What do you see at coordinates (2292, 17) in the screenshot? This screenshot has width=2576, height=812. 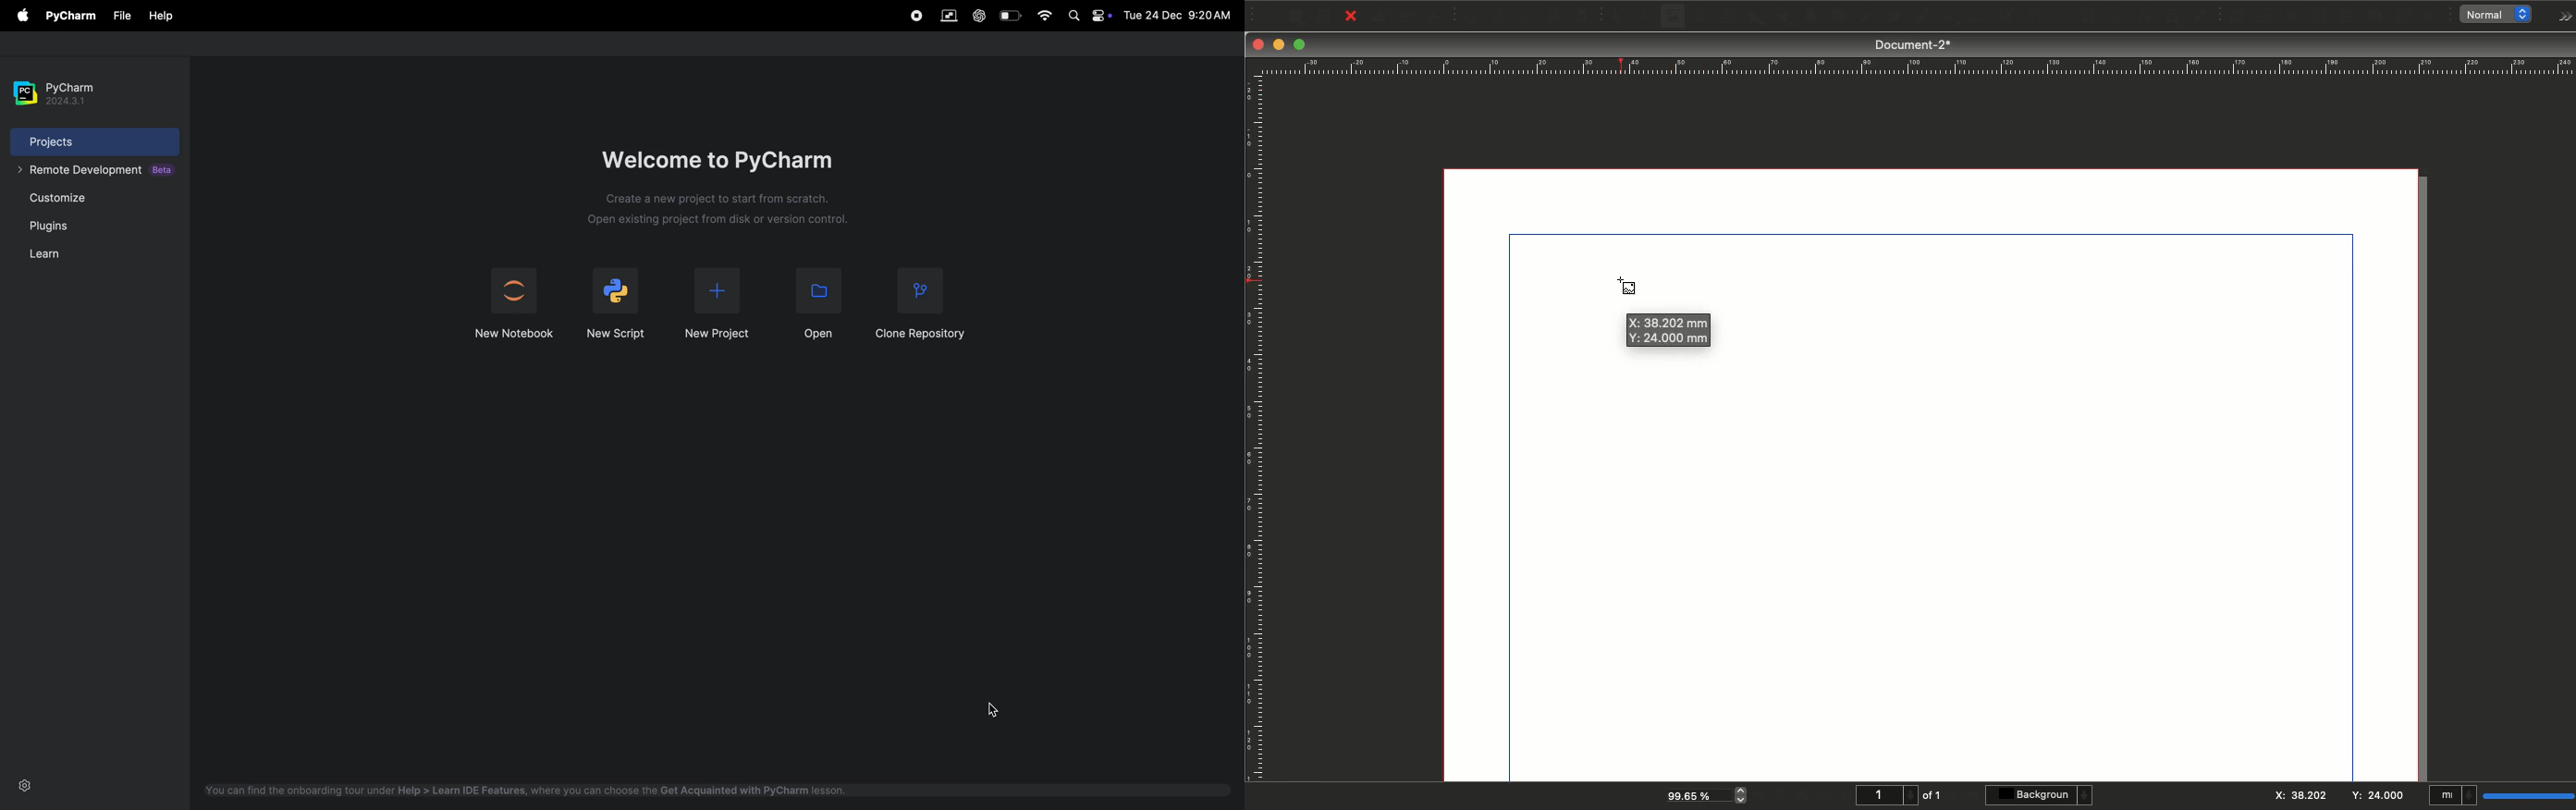 I see `PDF radio button` at bounding box center [2292, 17].